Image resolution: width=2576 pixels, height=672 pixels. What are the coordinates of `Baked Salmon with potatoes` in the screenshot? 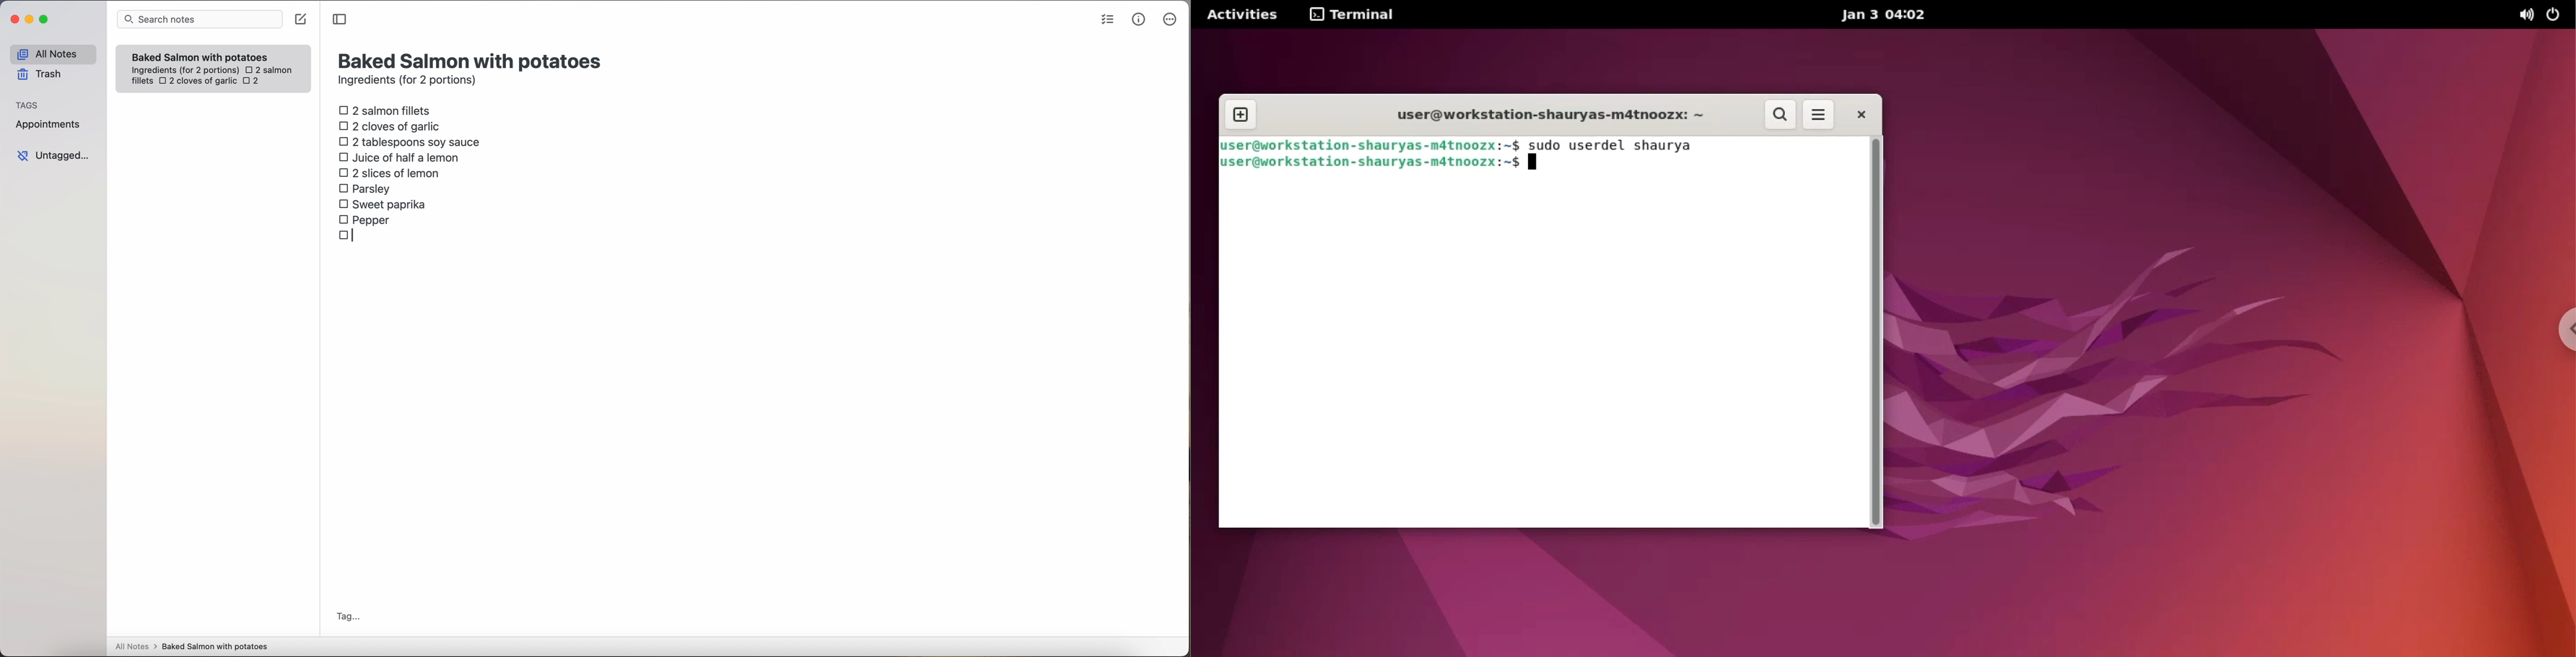 It's located at (200, 55).